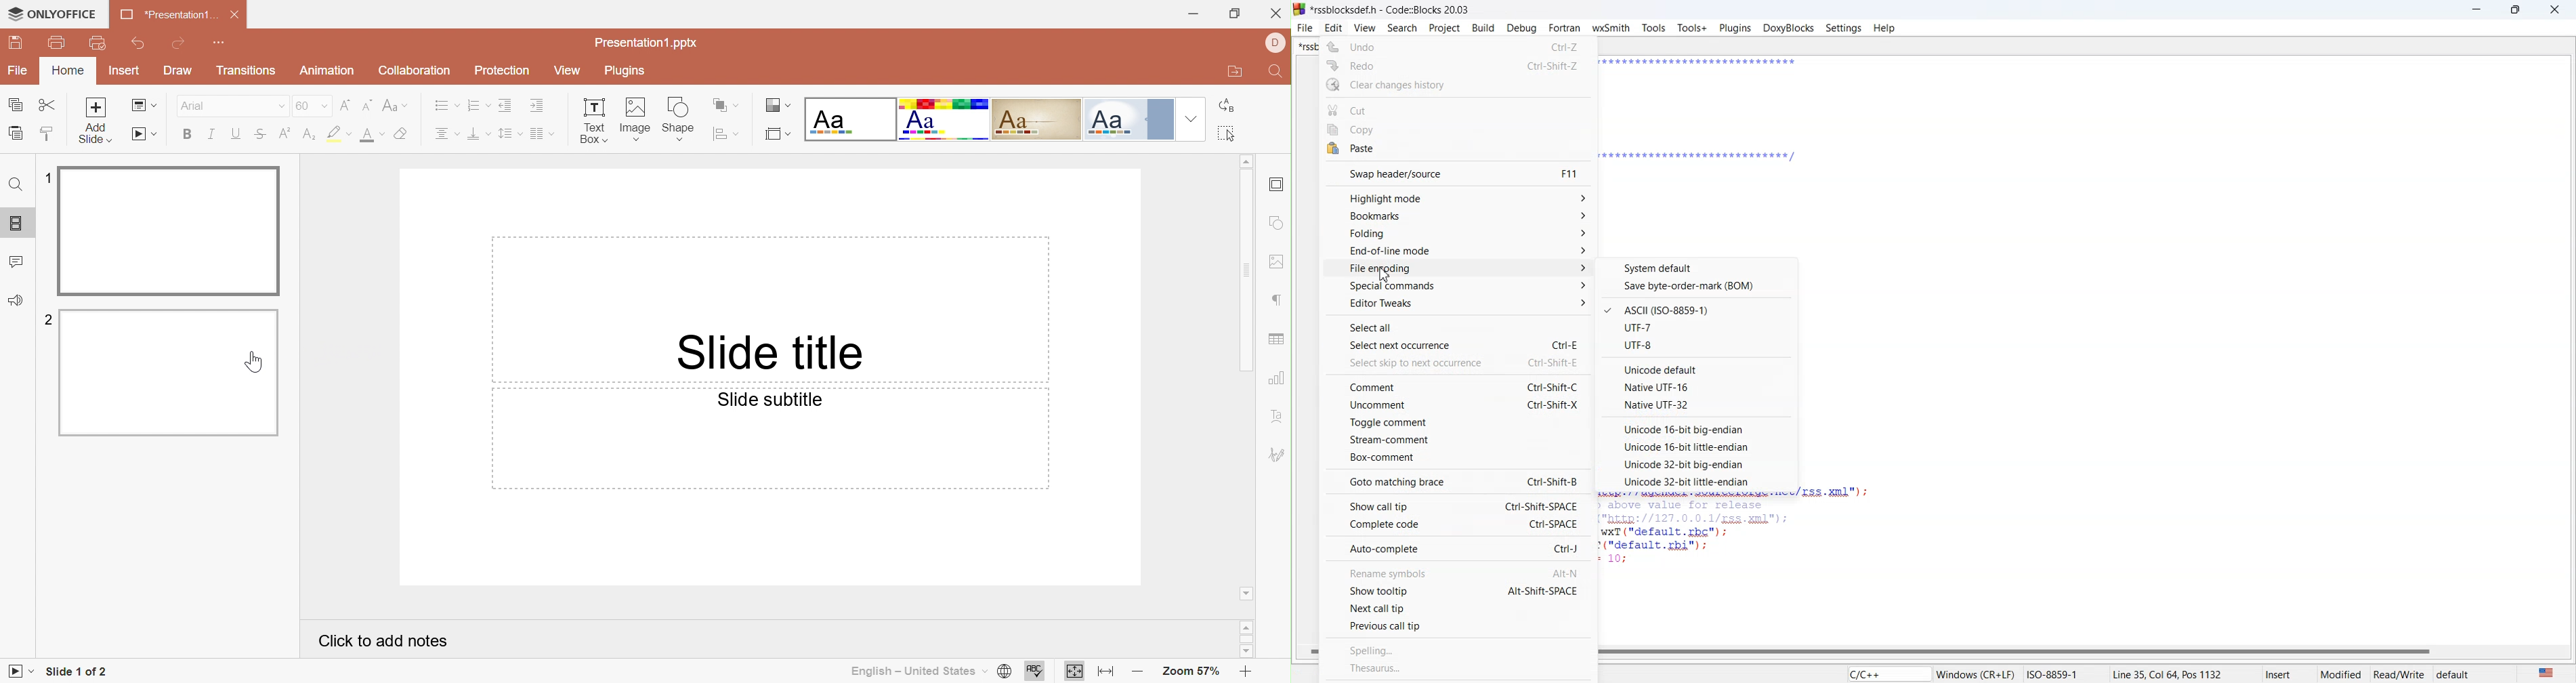 This screenshot has width=2576, height=700. I want to click on Insert columns, so click(542, 134).